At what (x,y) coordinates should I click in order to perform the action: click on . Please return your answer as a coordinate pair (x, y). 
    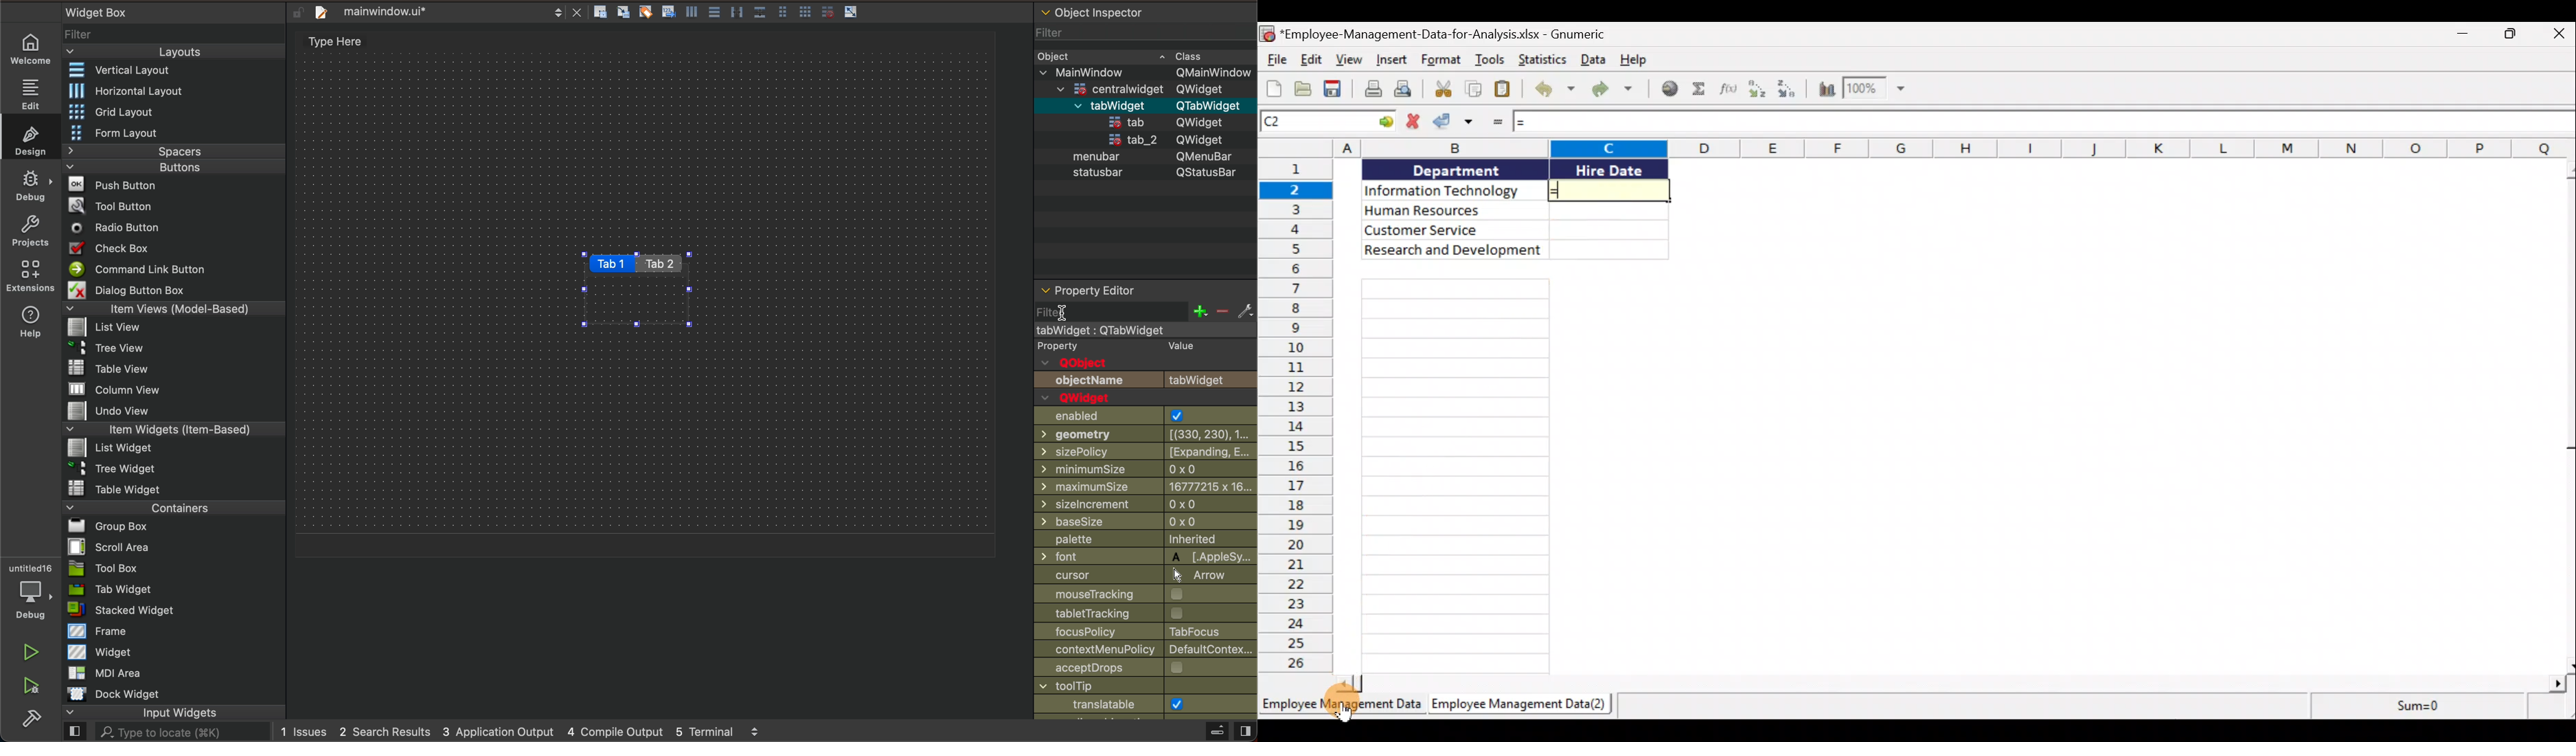
    Looking at the image, I should click on (1148, 704).